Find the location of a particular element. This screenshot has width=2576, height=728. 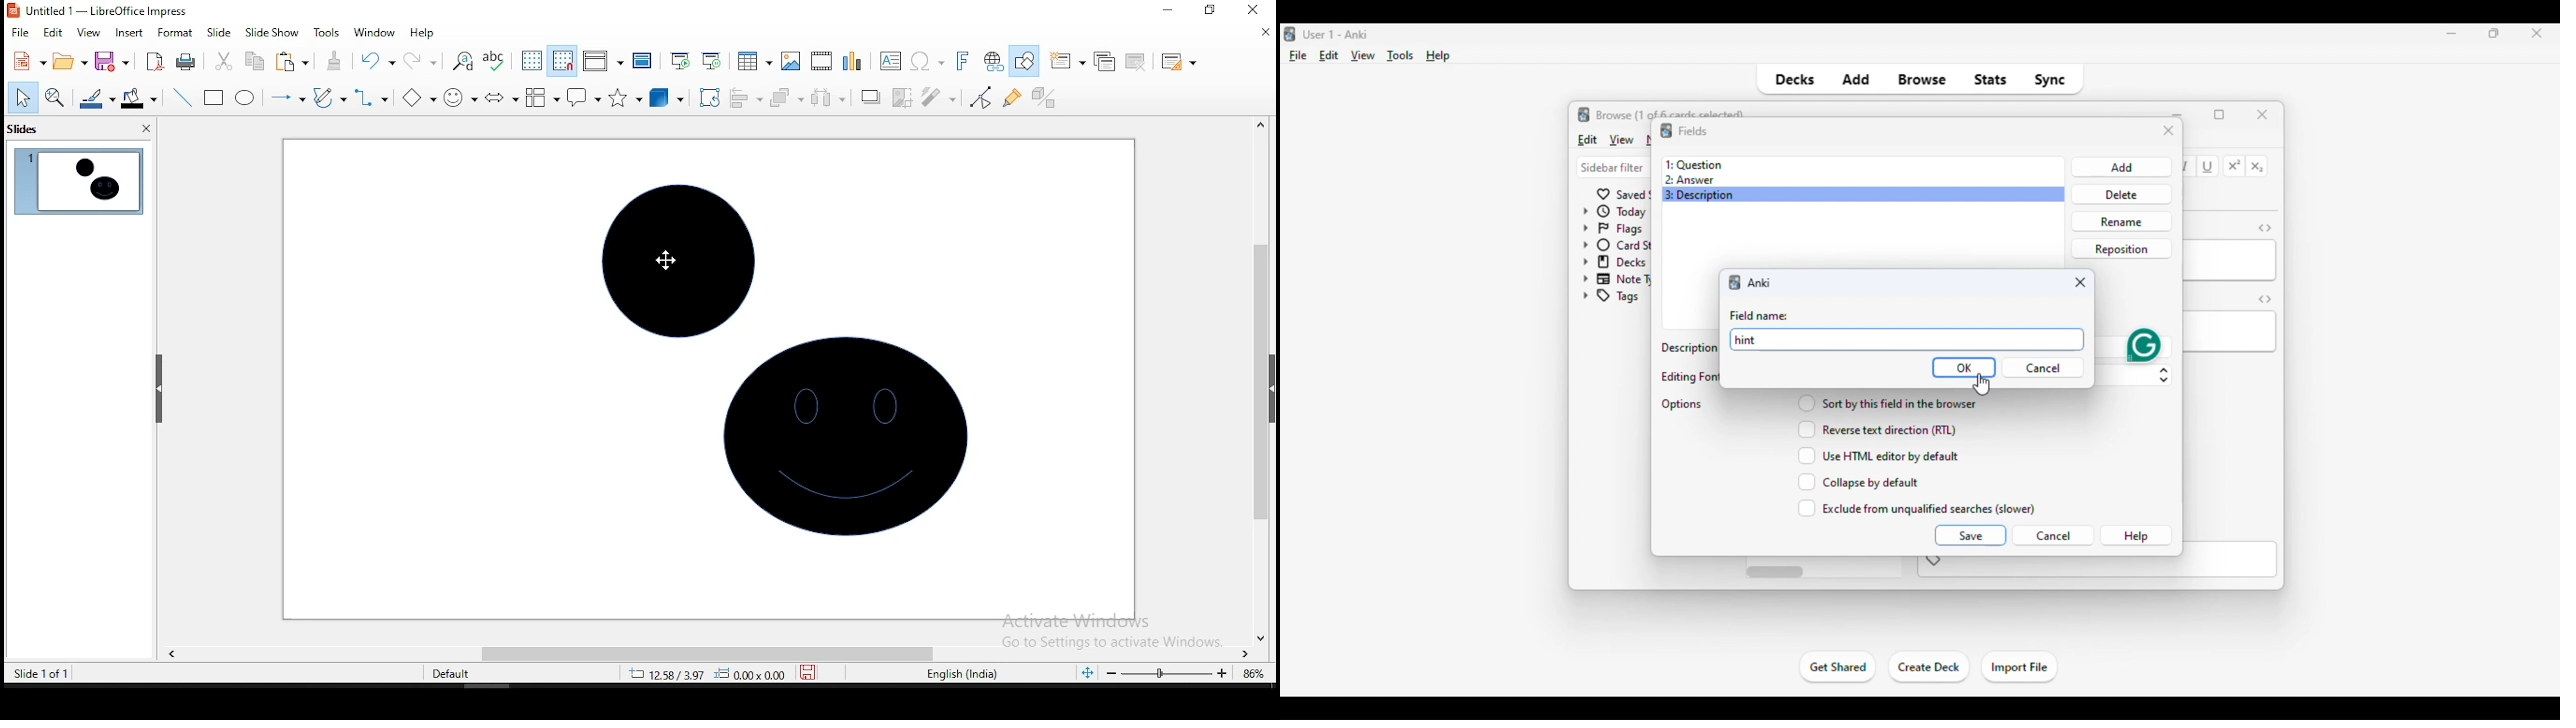

browse is located at coordinates (1923, 80).